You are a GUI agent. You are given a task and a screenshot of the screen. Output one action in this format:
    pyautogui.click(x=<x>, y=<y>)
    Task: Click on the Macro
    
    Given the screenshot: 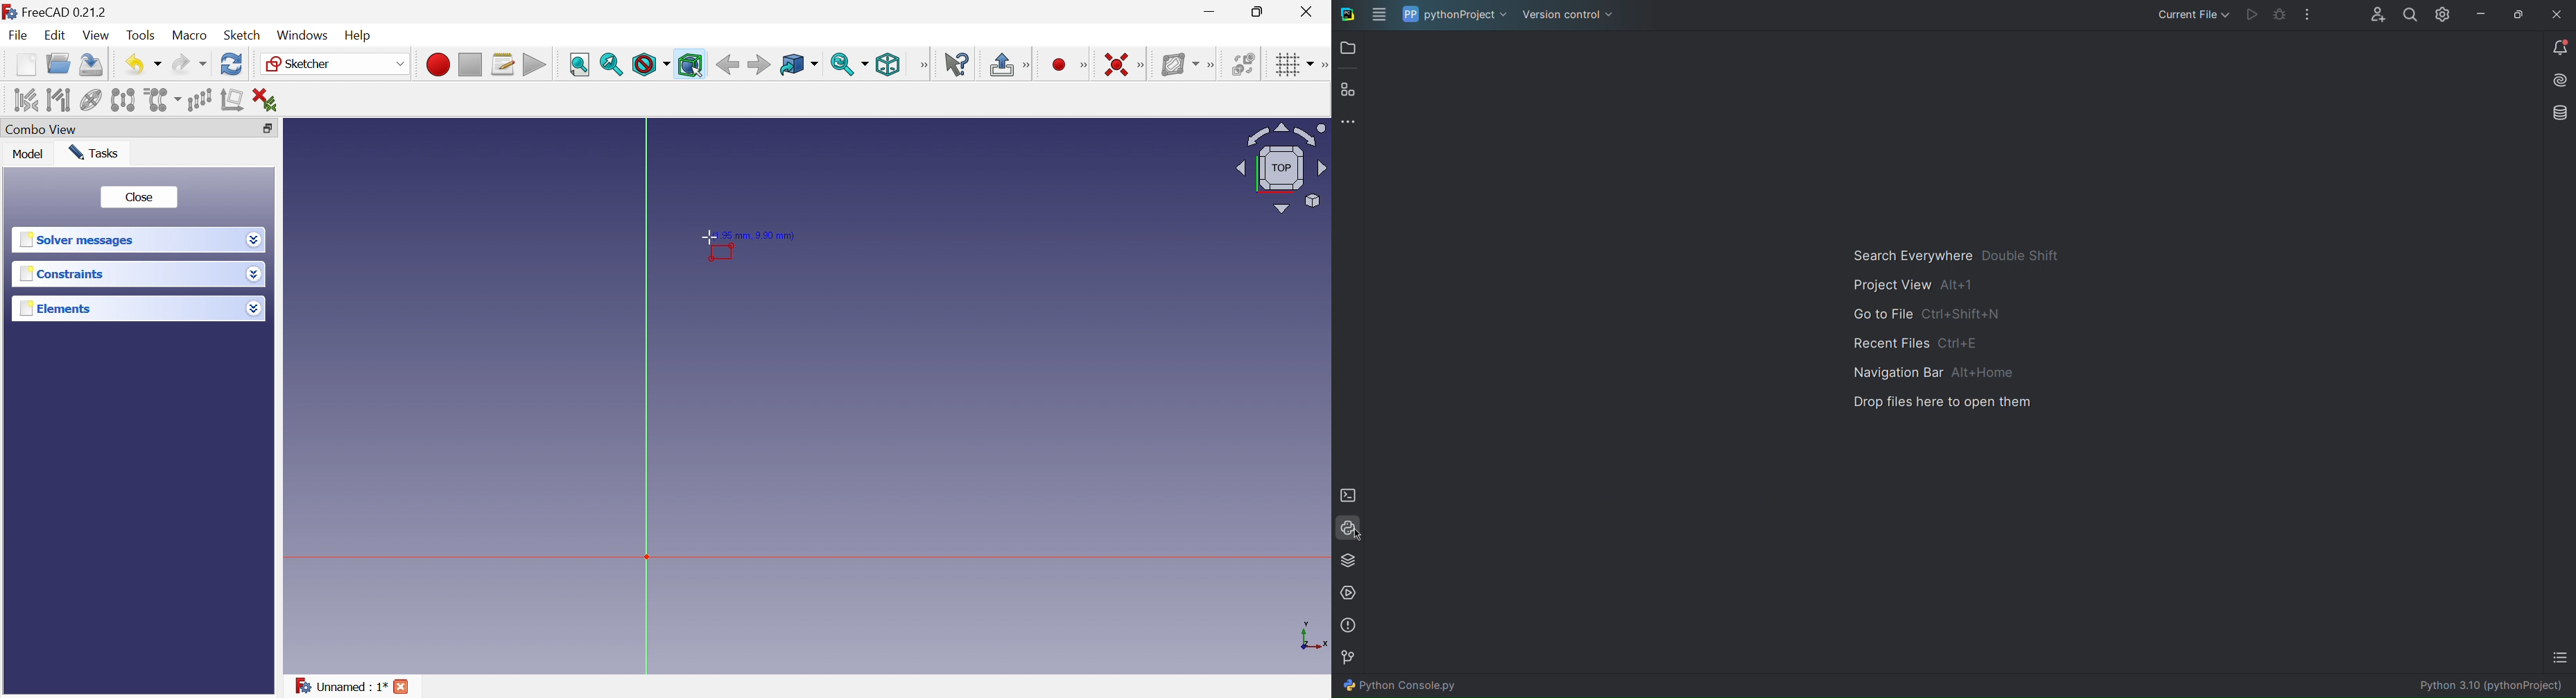 What is the action you would take?
    pyautogui.click(x=188, y=35)
    